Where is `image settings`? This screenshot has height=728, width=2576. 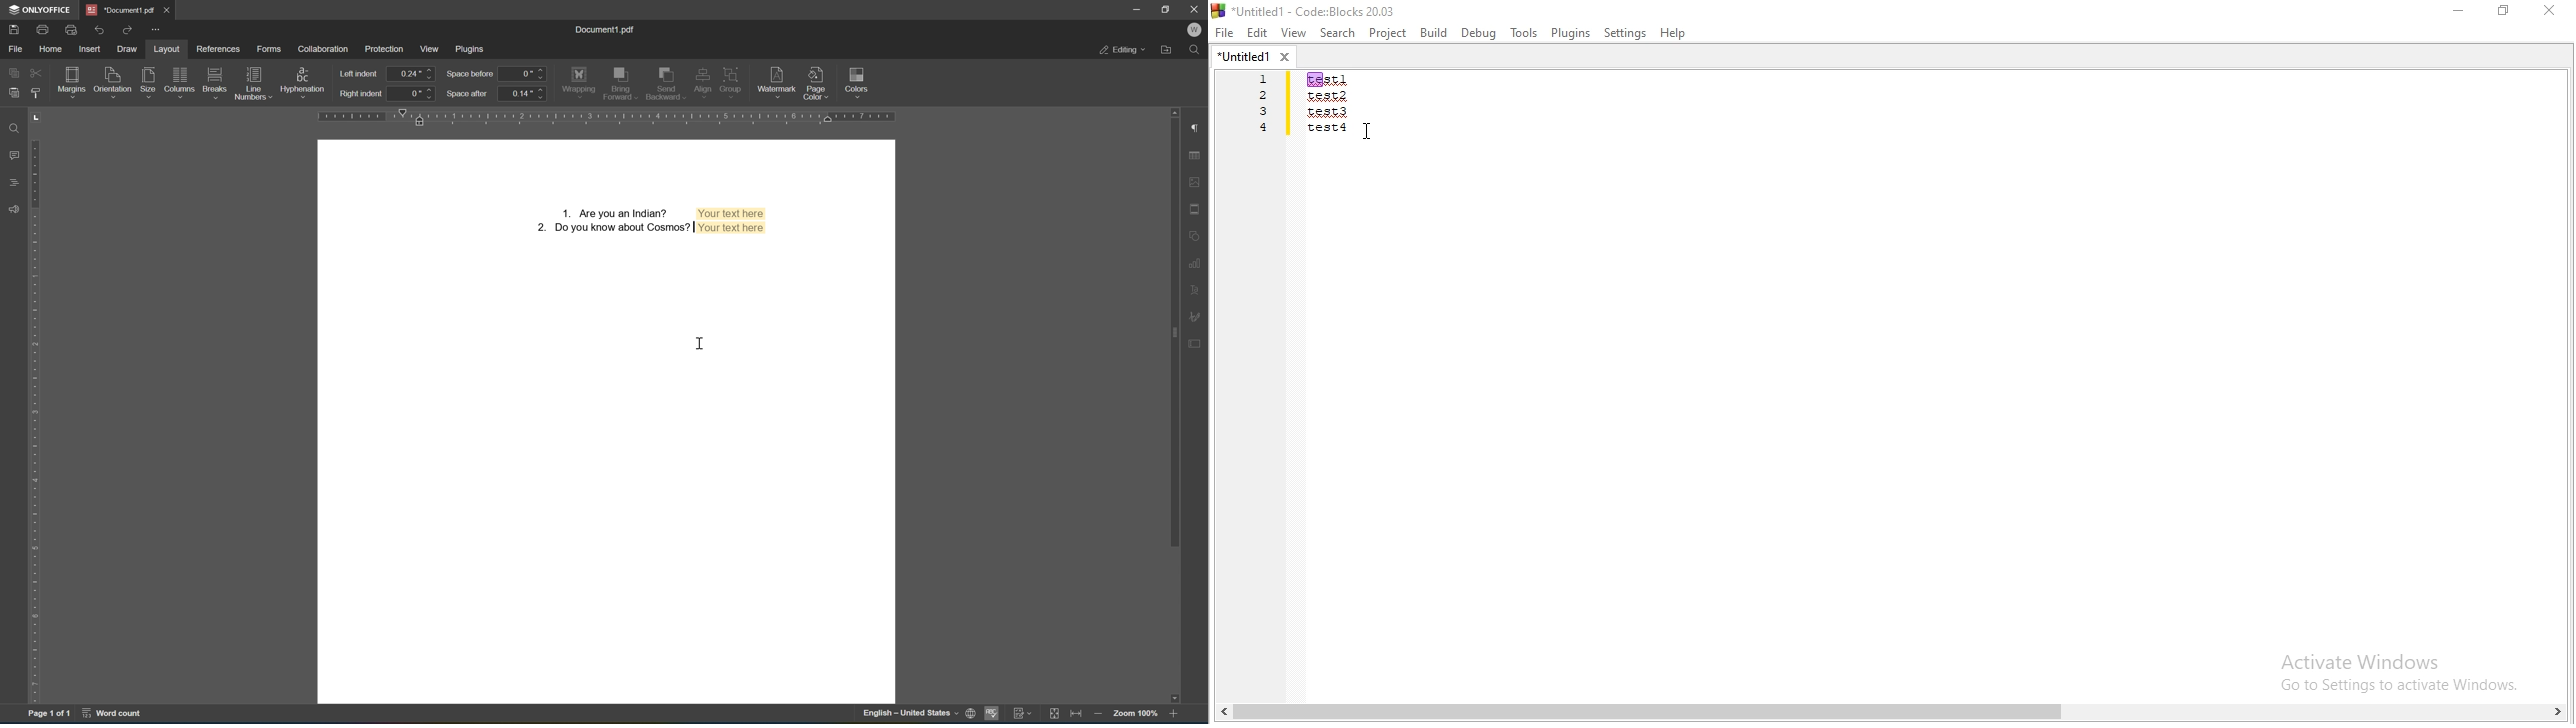
image settings is located at coordinates (1198, 183).